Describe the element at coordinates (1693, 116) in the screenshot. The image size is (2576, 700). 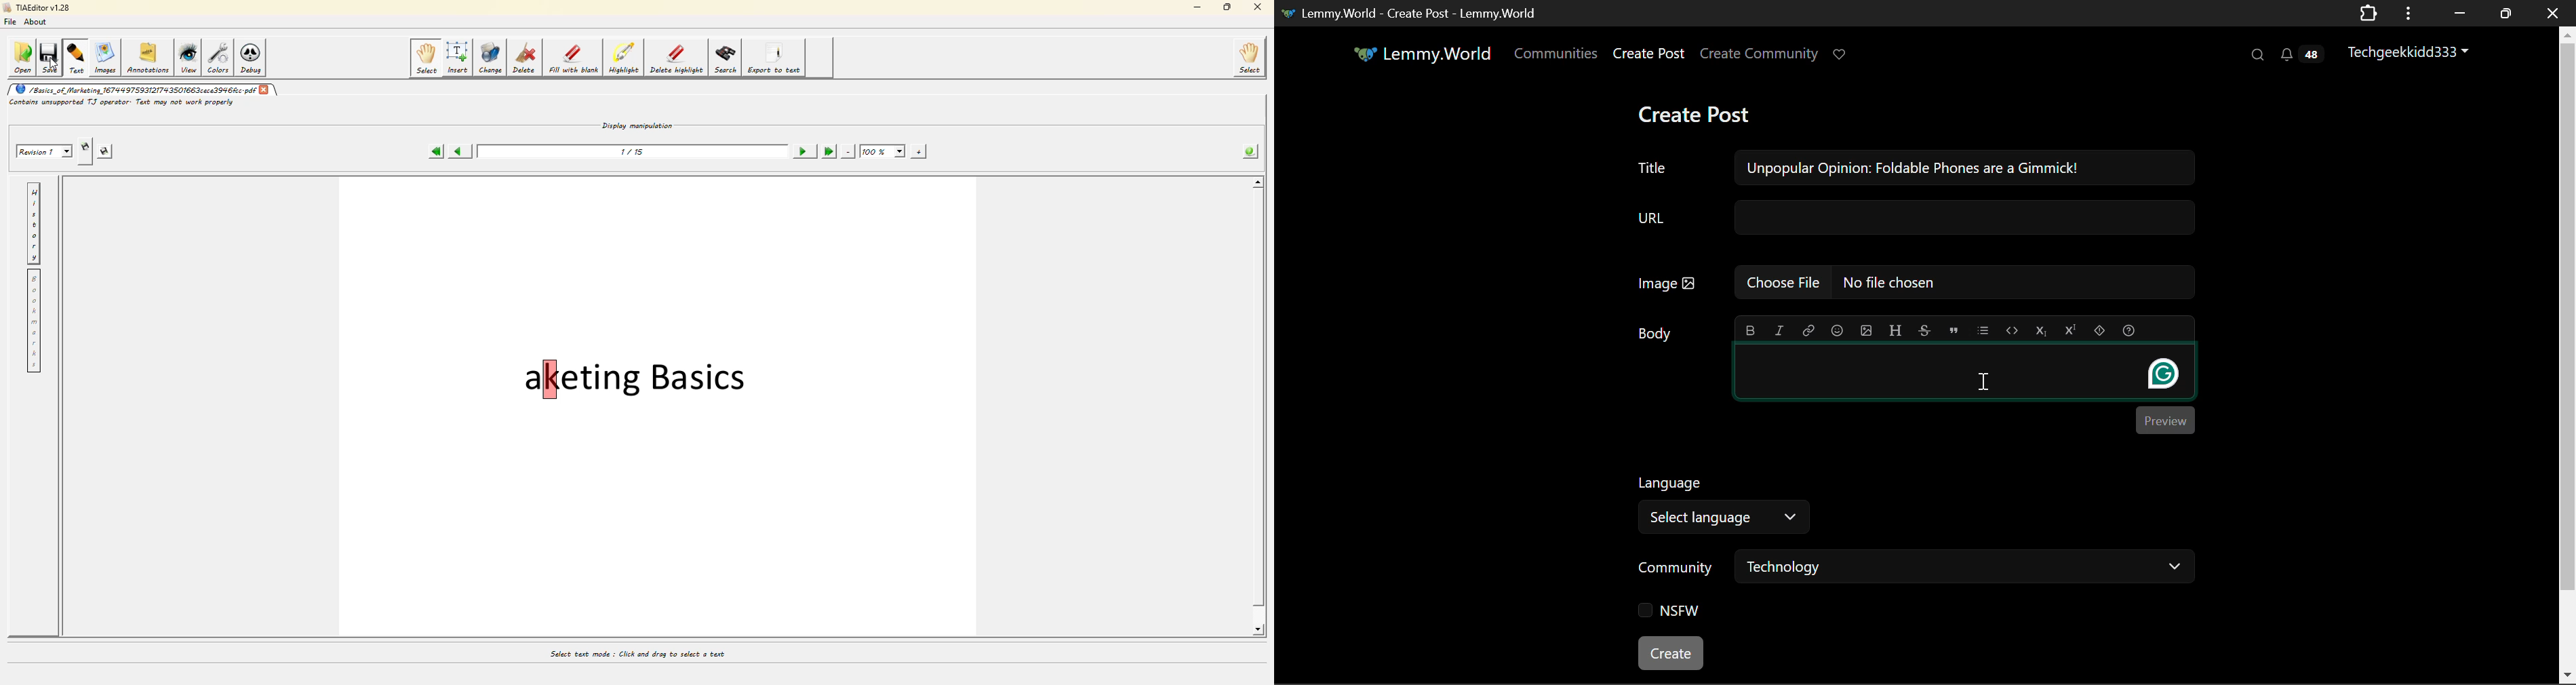
I see `Create Post` at that location.